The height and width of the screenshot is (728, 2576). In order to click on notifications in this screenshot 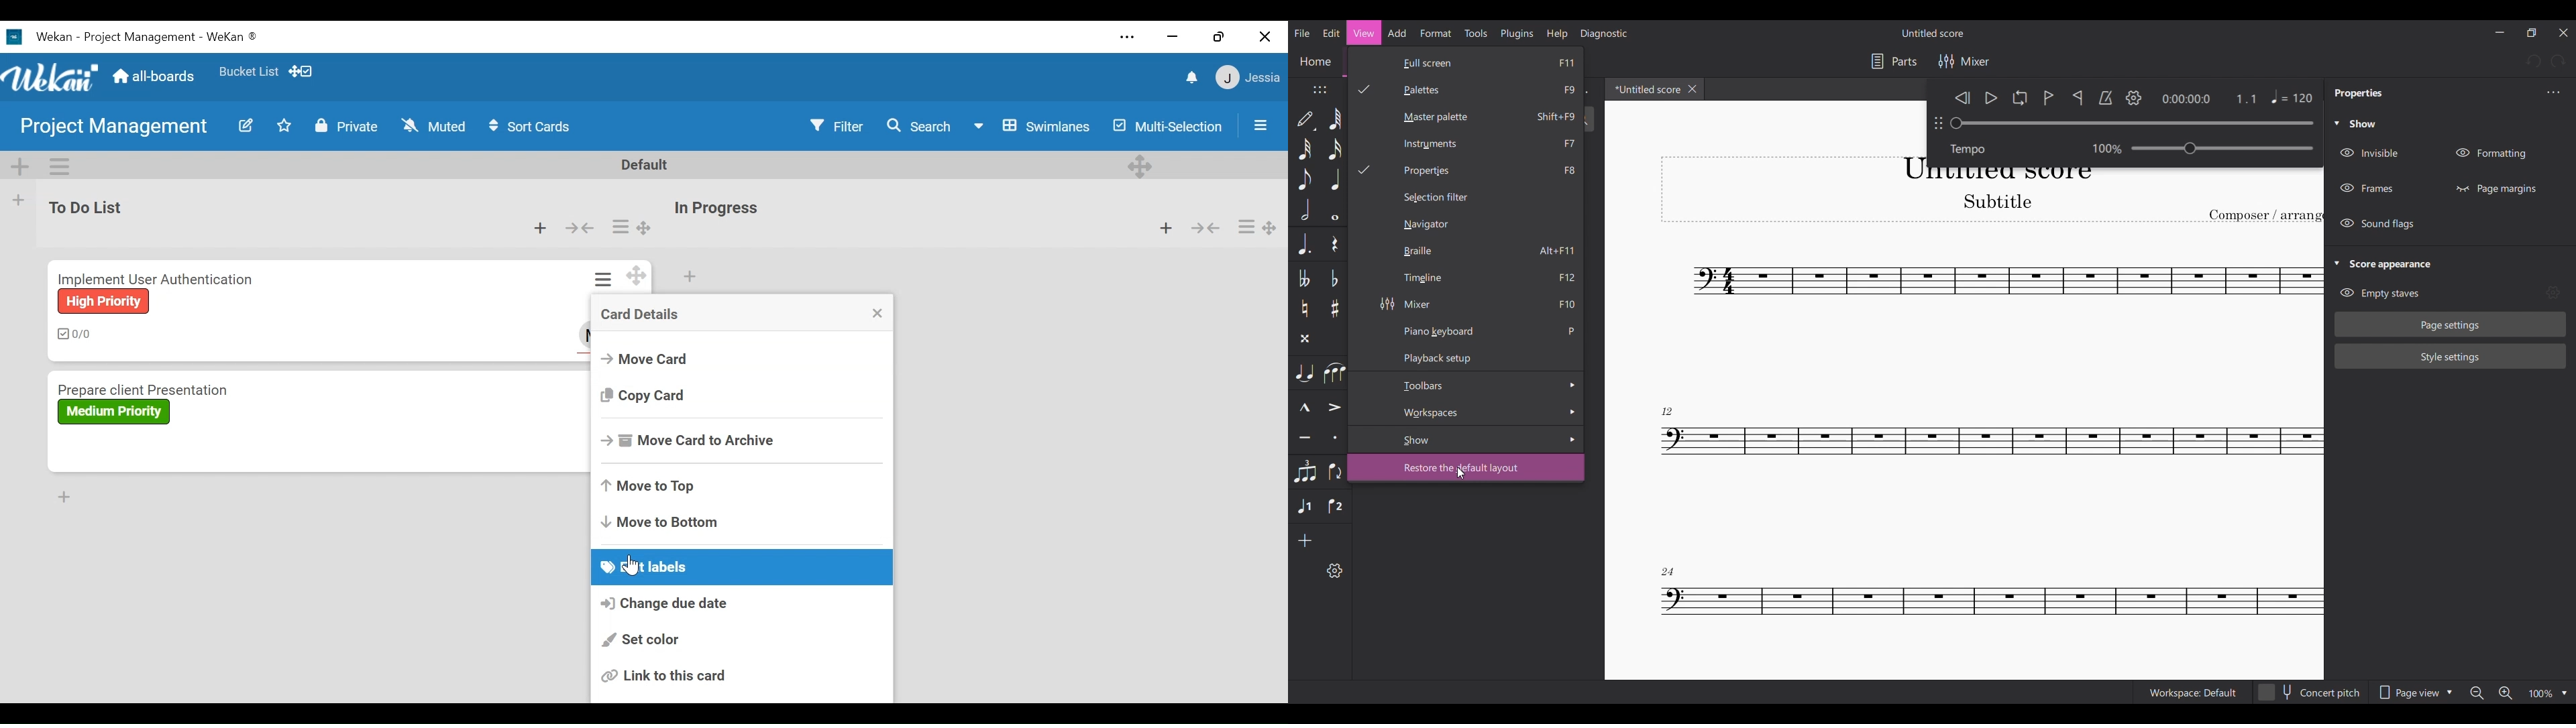, I will do `click(1190, 79)`.